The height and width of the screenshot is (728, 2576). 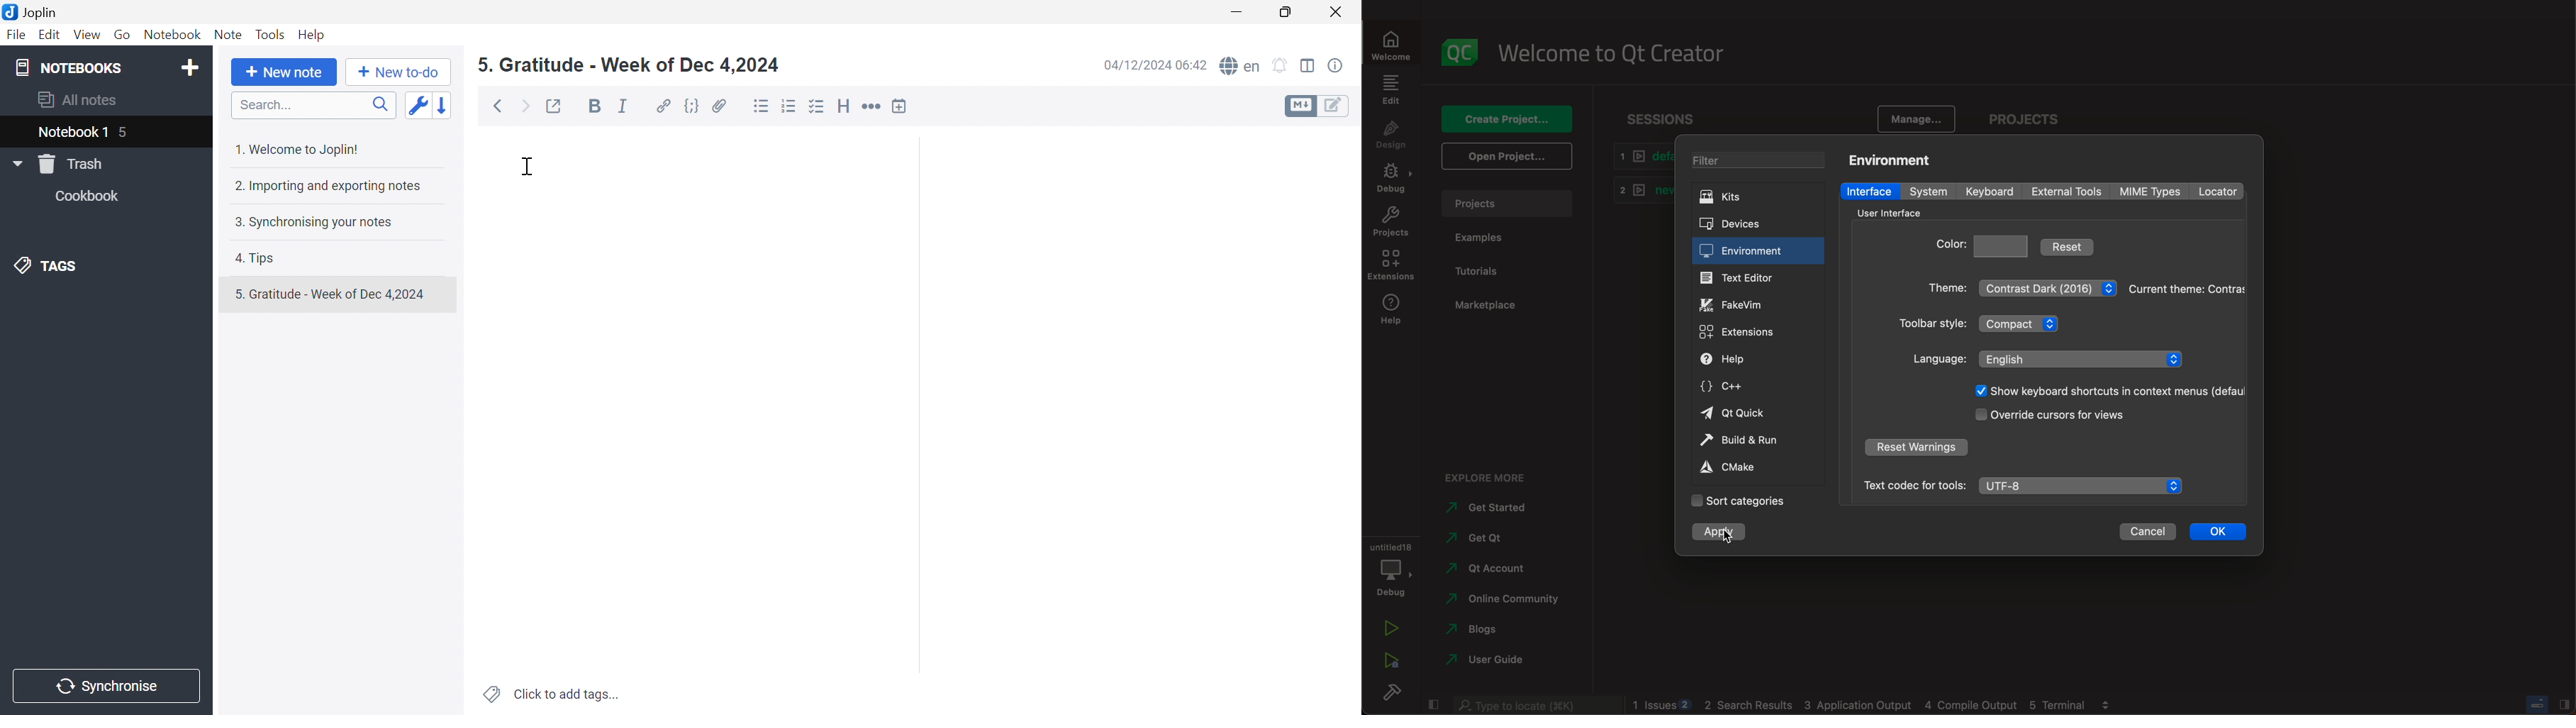 What do you see at coordinates (818, 107) in the screenshot?
I see `Checkbox` at bounding box center [818, 107].